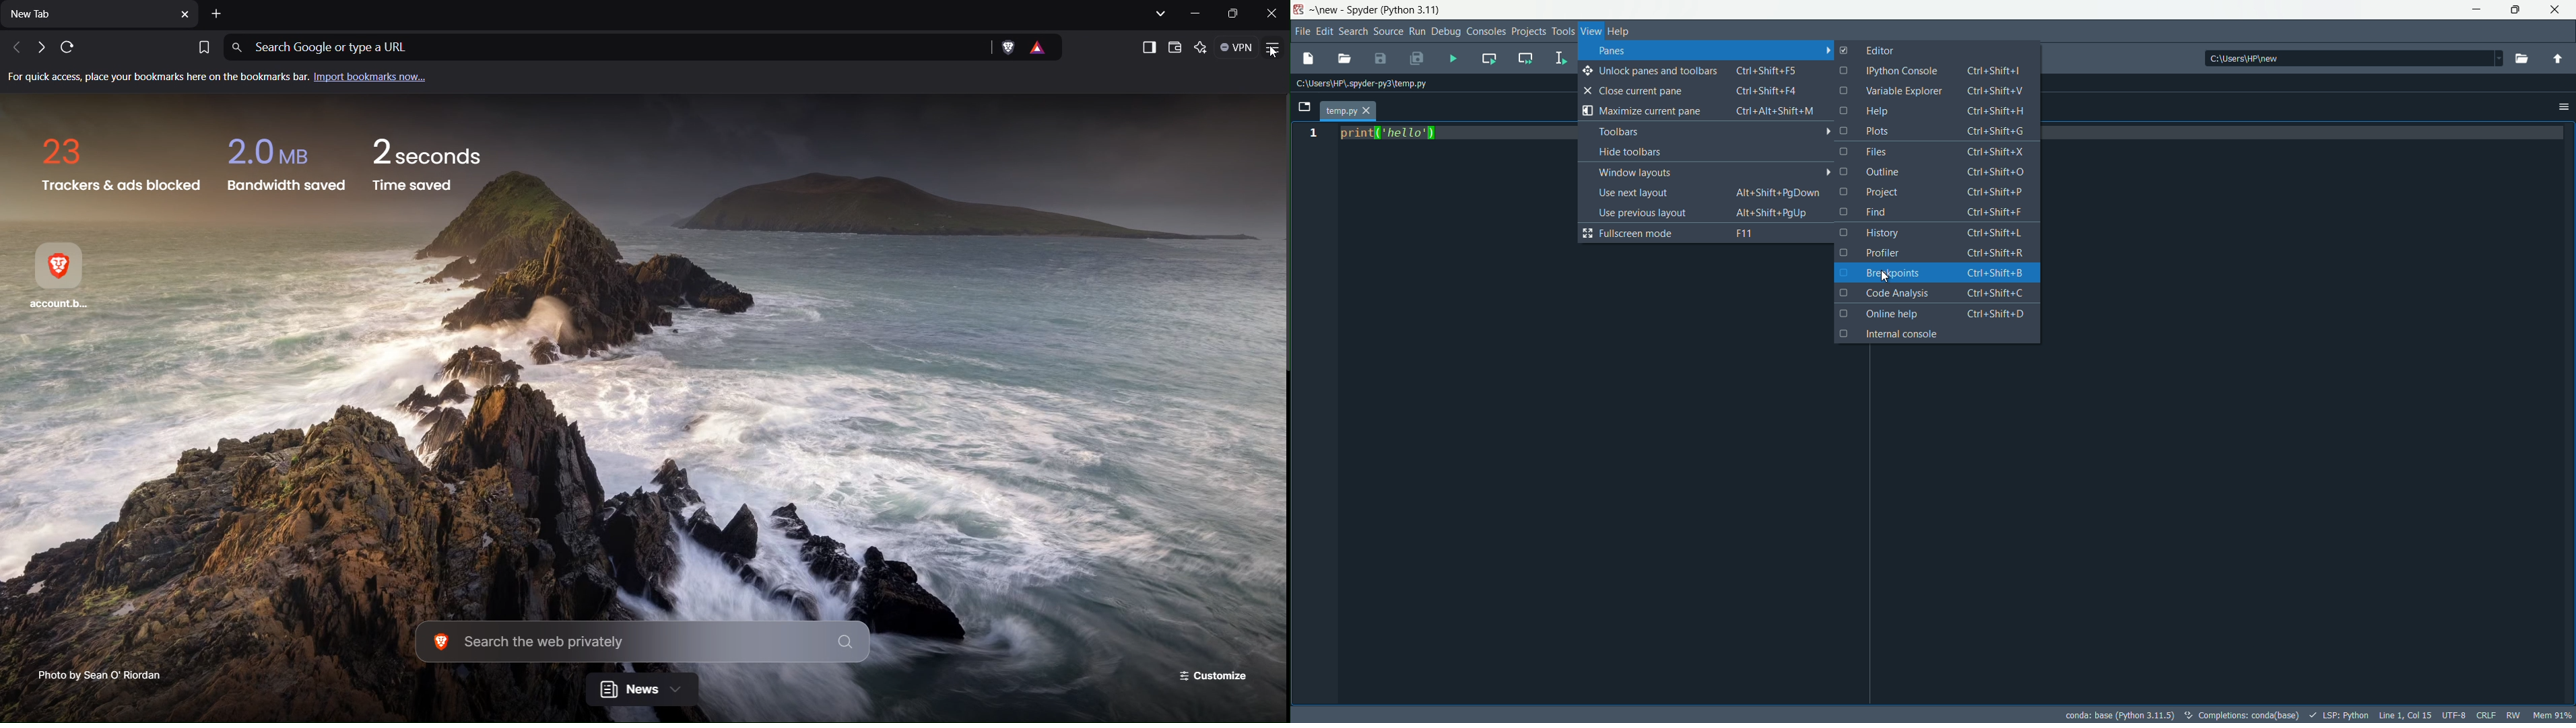 Image resolution: width=2576 pixels, height=728 pixels. Describe the element at coordinates (1352, 33) in the screenshot. I see `search menu` at that location.